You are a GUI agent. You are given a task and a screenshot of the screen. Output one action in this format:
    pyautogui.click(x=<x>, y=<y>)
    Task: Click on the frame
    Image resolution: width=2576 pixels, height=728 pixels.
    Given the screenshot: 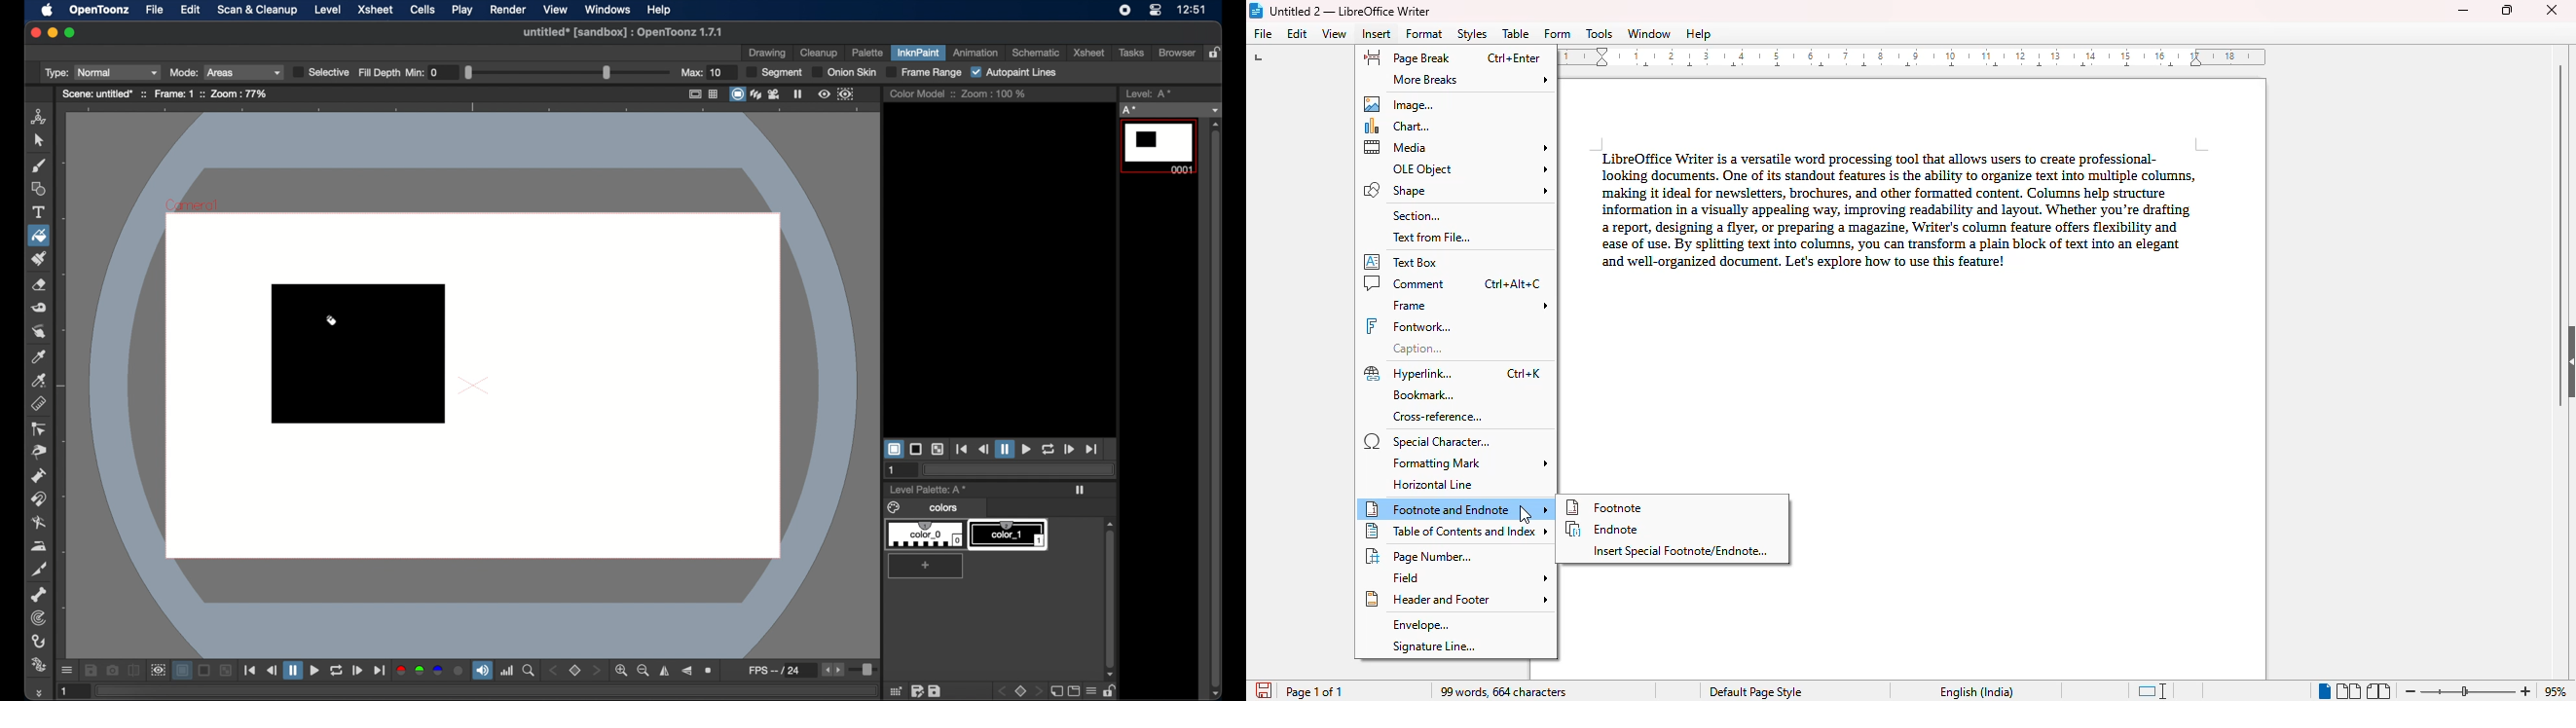 What is the action you would take?
    pyautogui.click(x=1468, y=305)
    